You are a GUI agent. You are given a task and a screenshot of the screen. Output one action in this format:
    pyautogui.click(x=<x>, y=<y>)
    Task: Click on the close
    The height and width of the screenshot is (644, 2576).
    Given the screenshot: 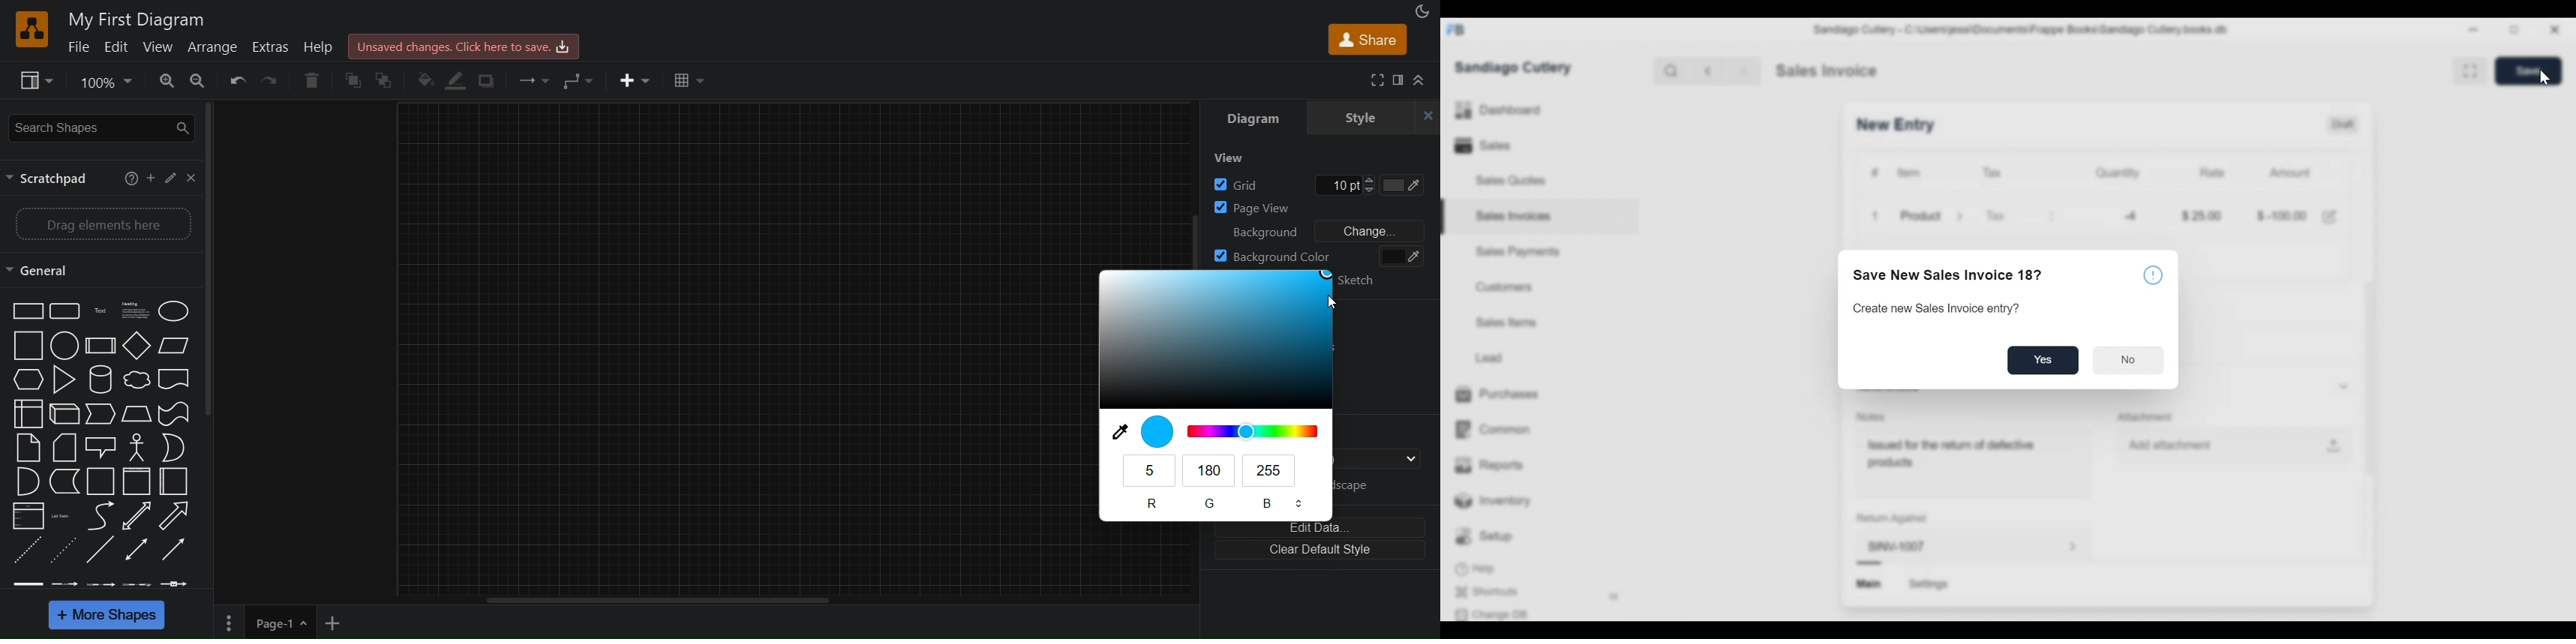 What is the action you would take?
    pyautogui.click(x=191, y=178)
    